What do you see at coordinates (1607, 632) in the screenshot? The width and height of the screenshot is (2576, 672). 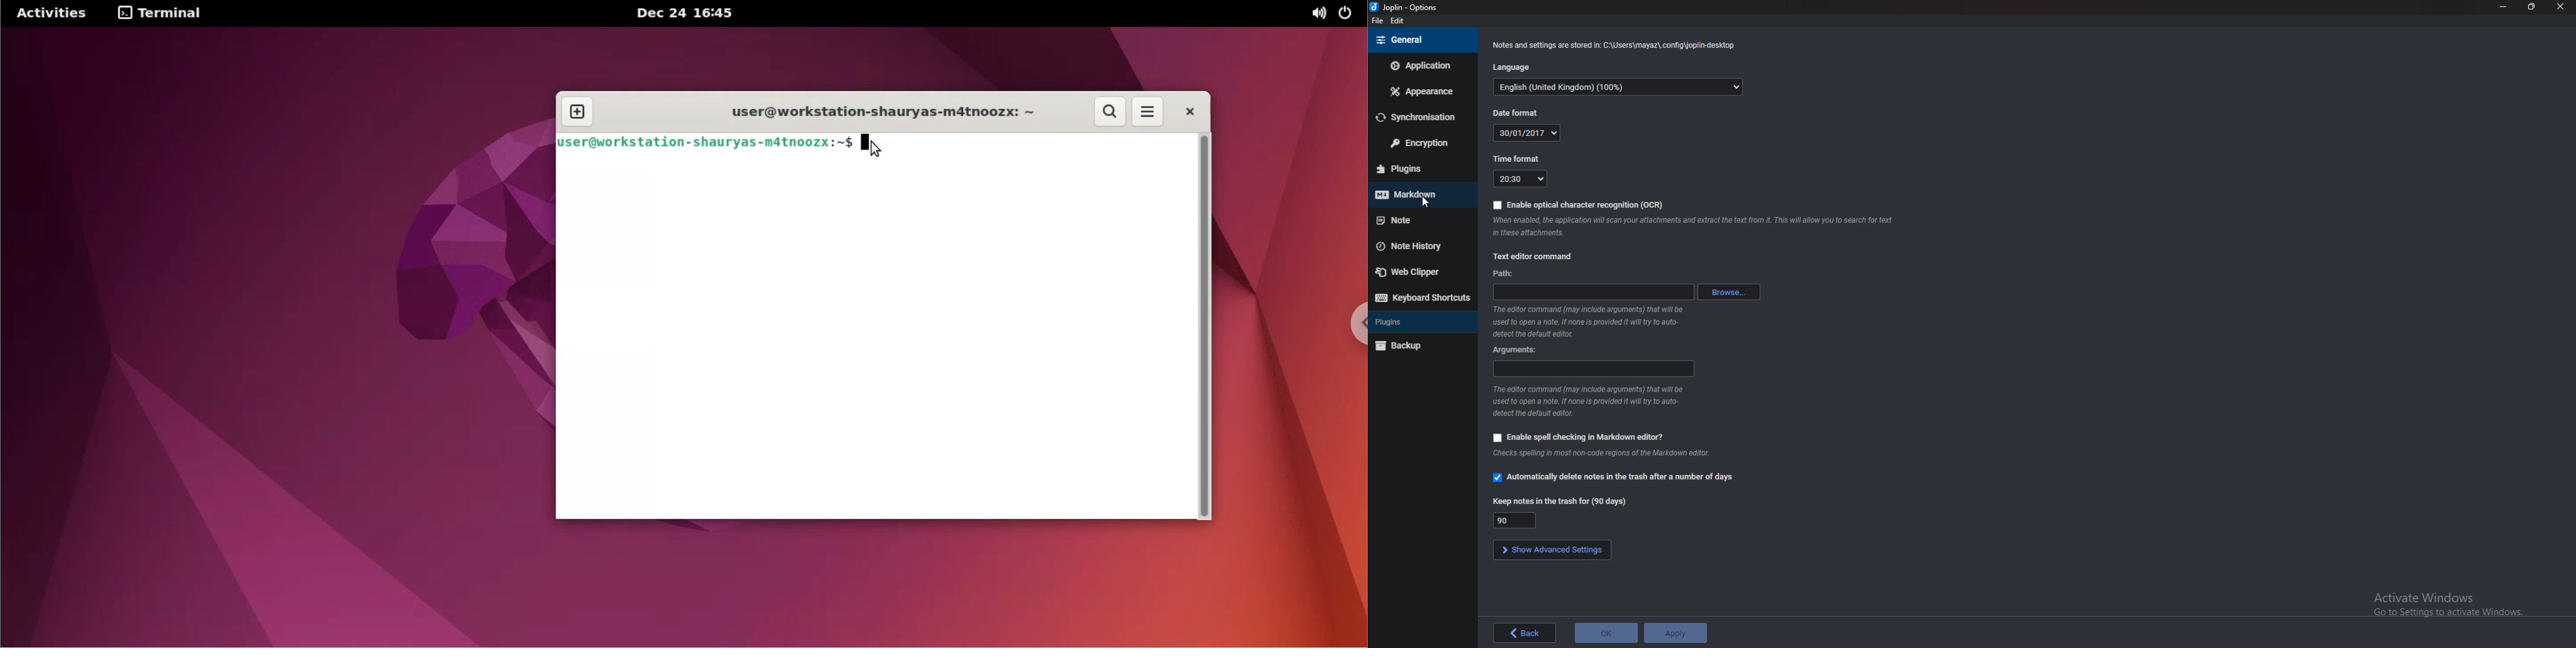 I see `ok` at bounding box center [1607, 632].